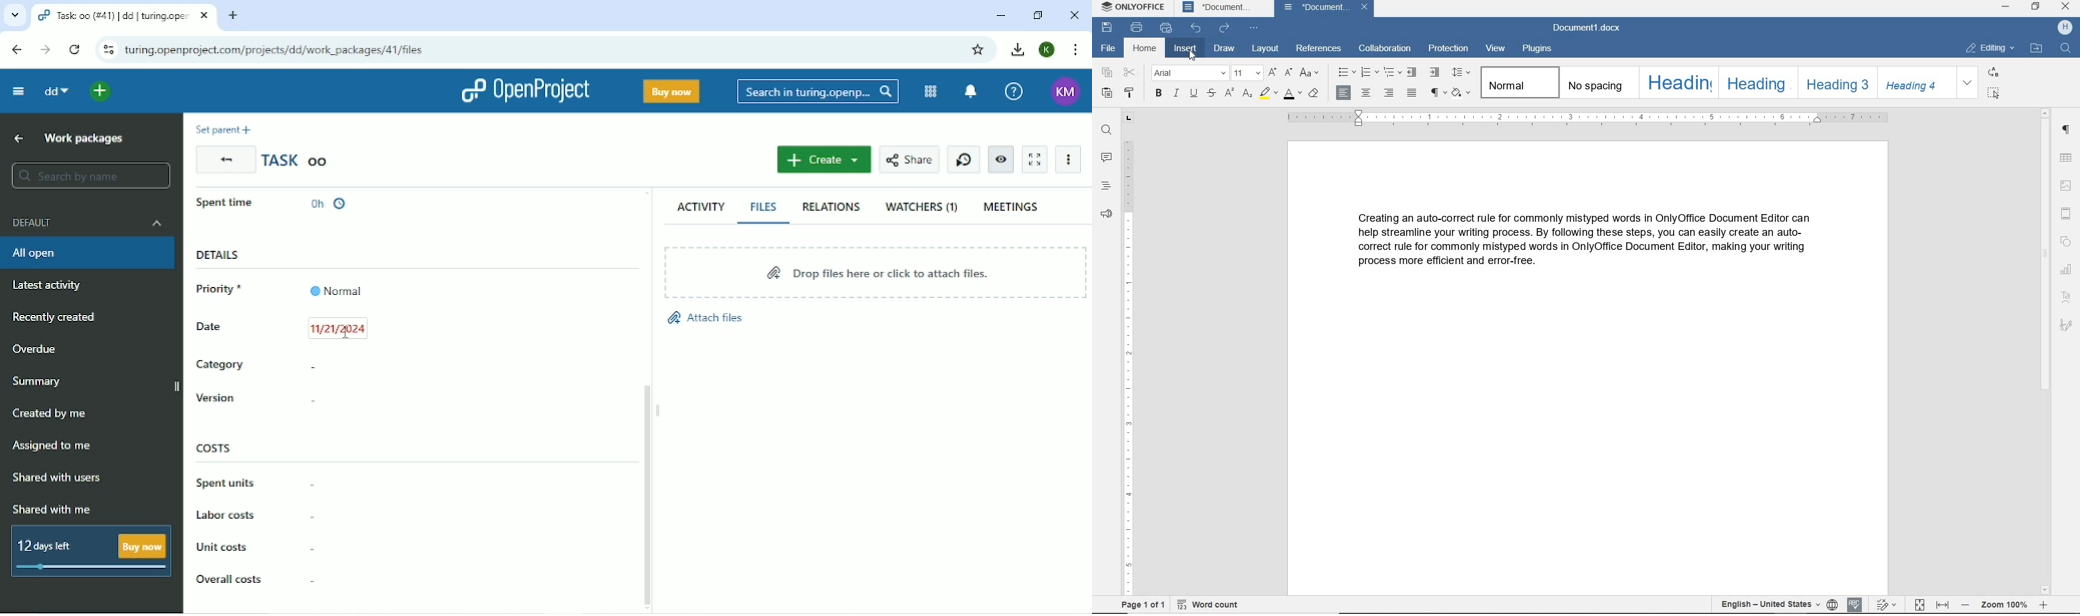  Describe the element at coordinates (1383, 51) in the screenshot. I see `collaboration` at that location.